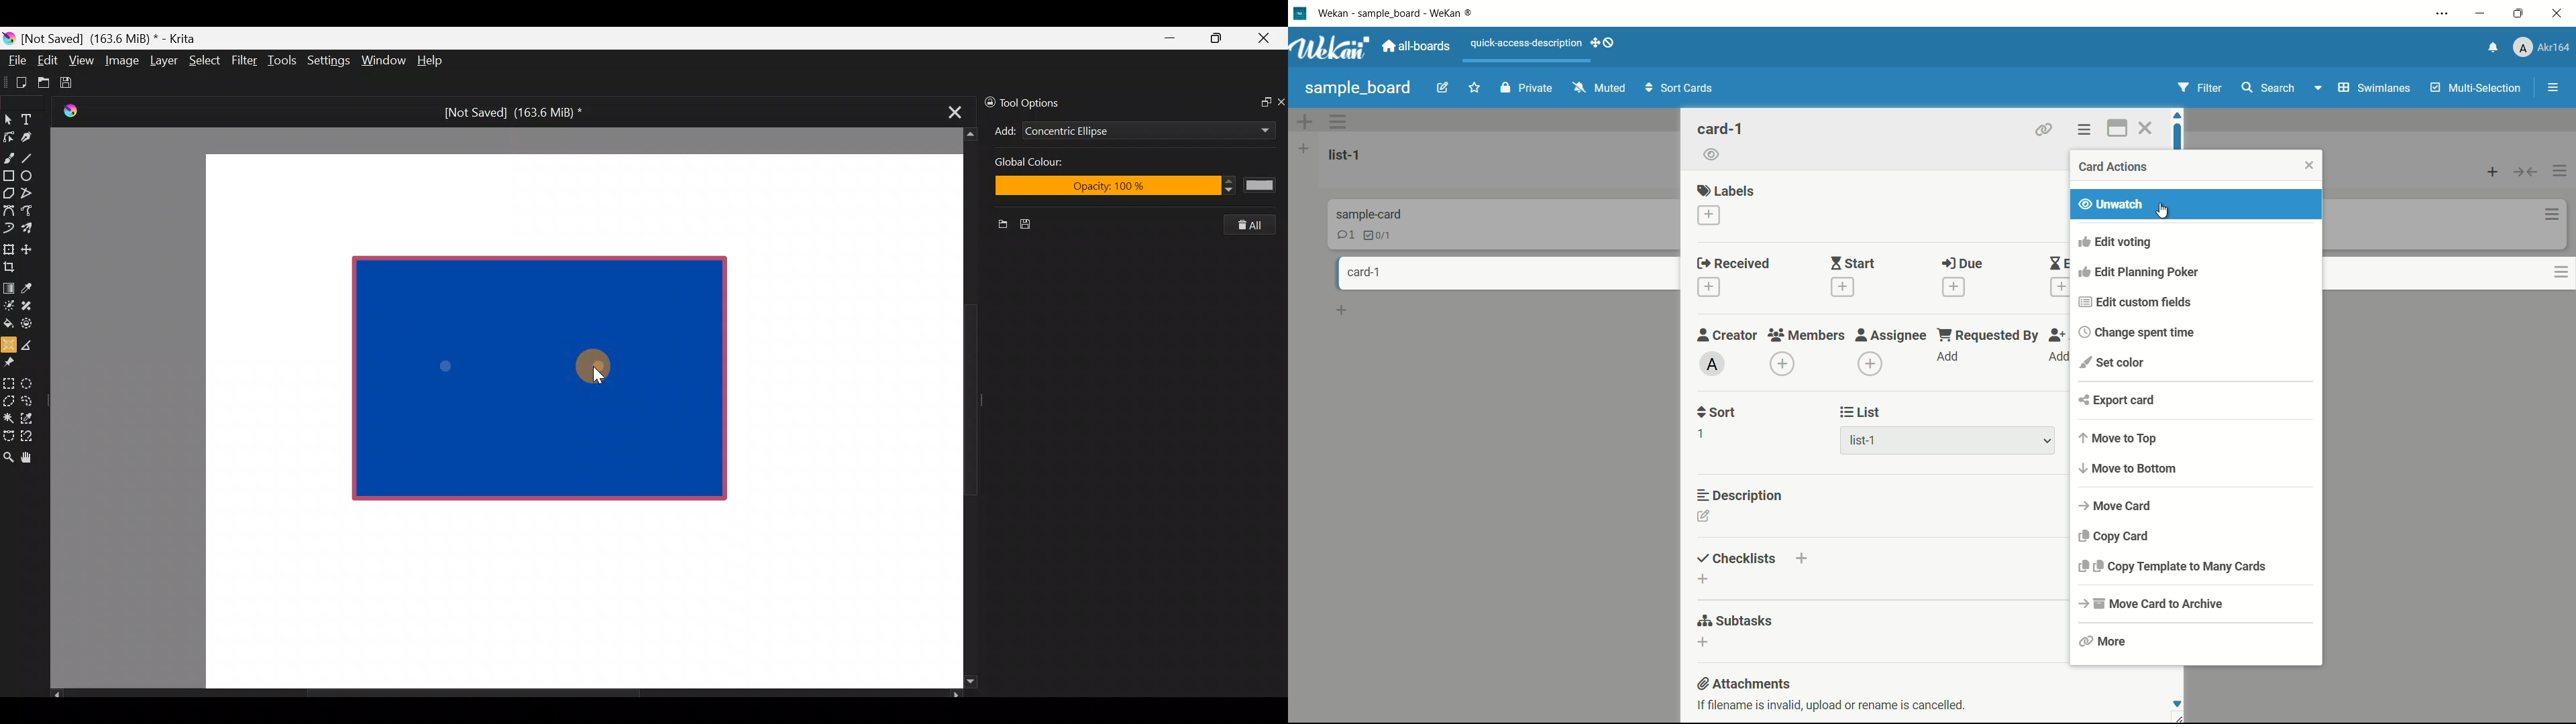  What do you see at coordinates (1301, 14) in the screenshot?
I see `wekan logo` at bounding box center [1301, 14].